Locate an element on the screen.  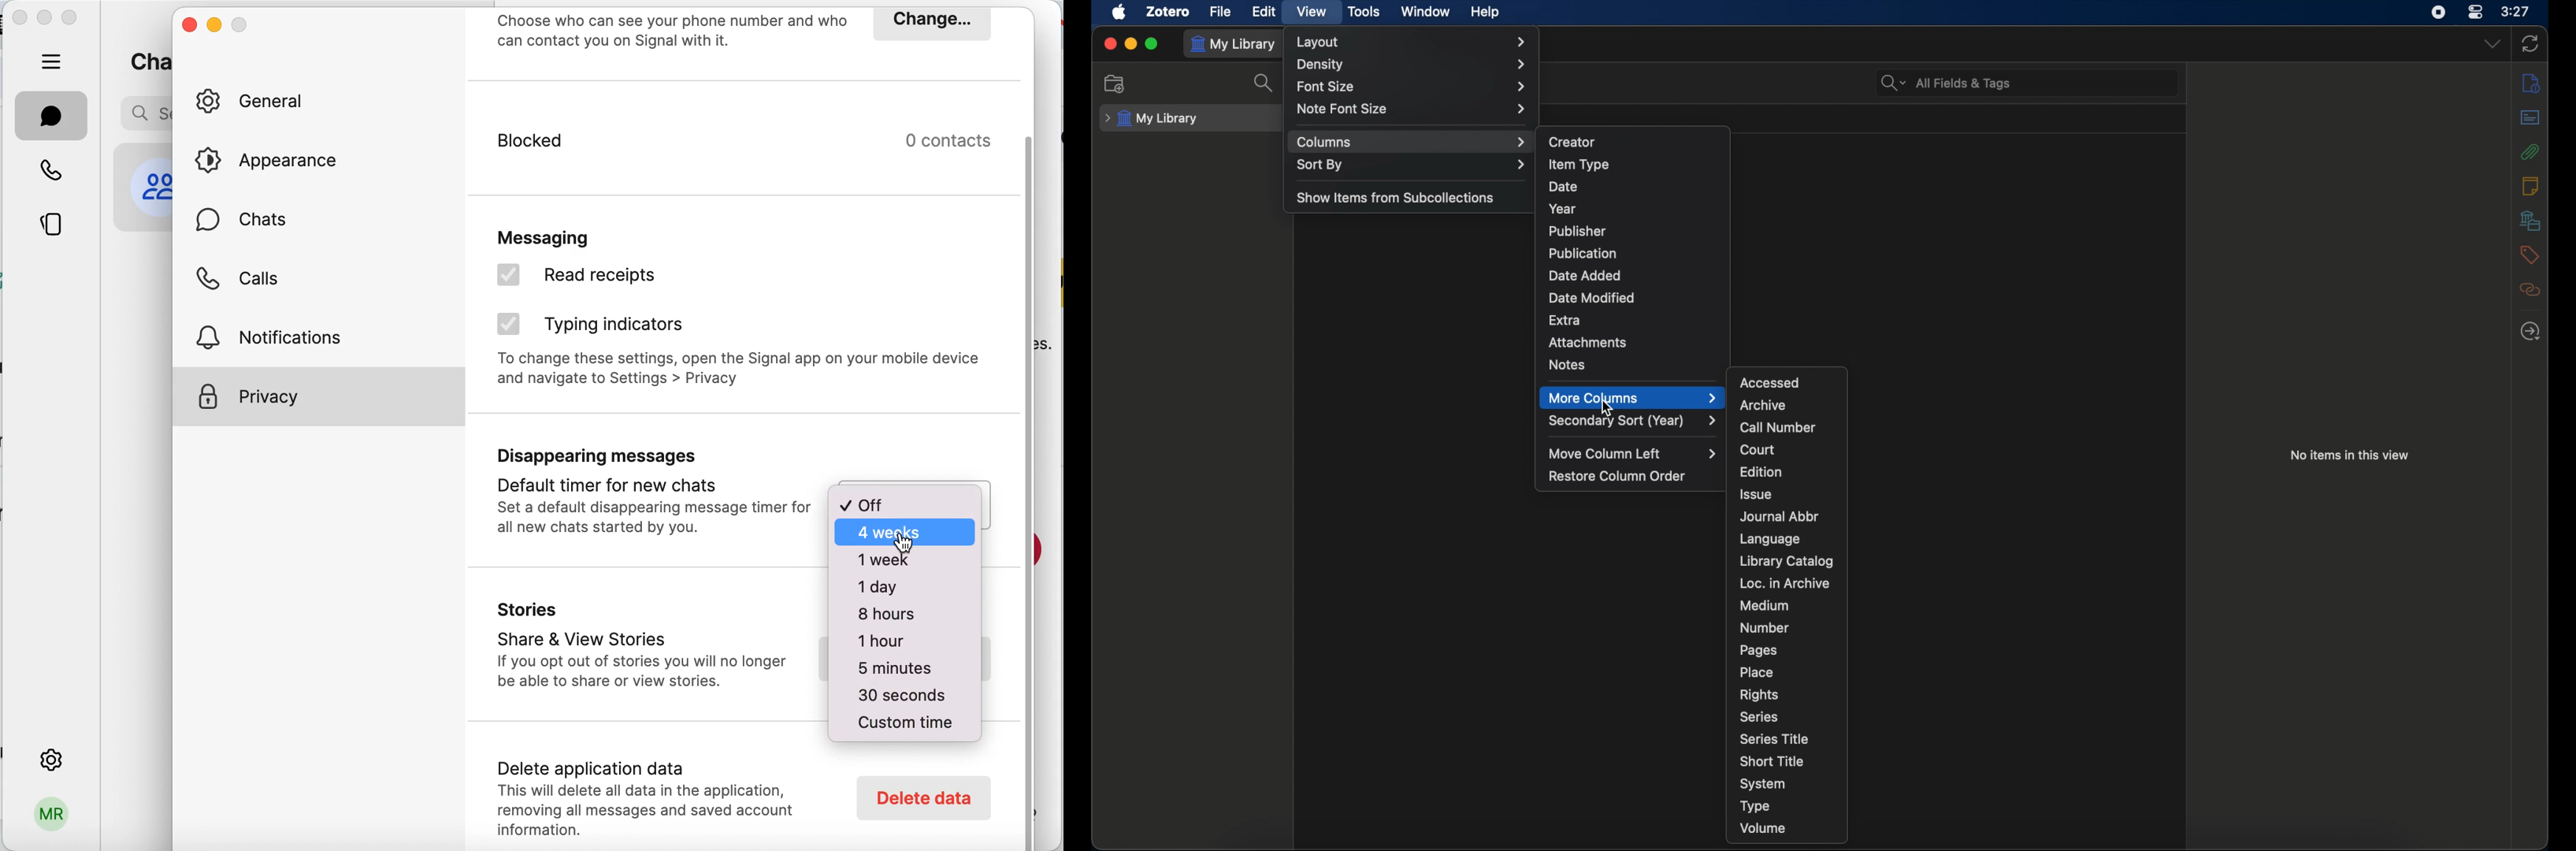
locate is located at coordinates (2530, 331).